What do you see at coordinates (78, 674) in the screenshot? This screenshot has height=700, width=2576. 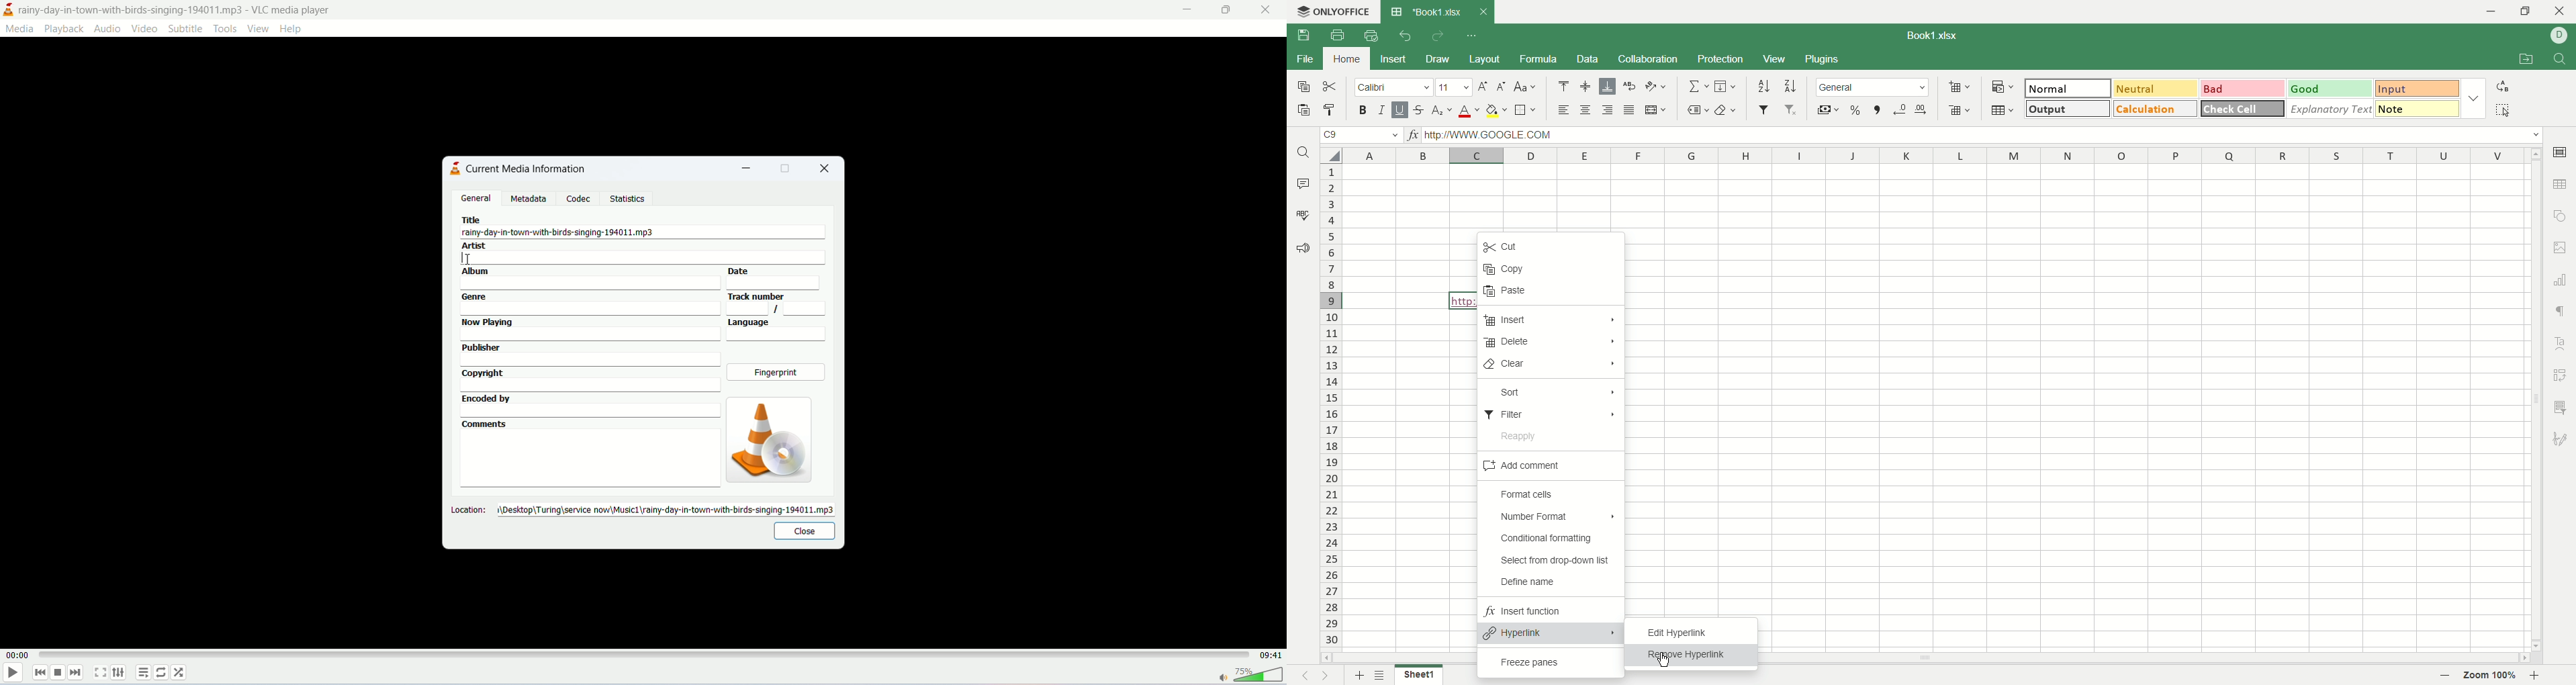 I see `next` at bounding box center [78, 674].